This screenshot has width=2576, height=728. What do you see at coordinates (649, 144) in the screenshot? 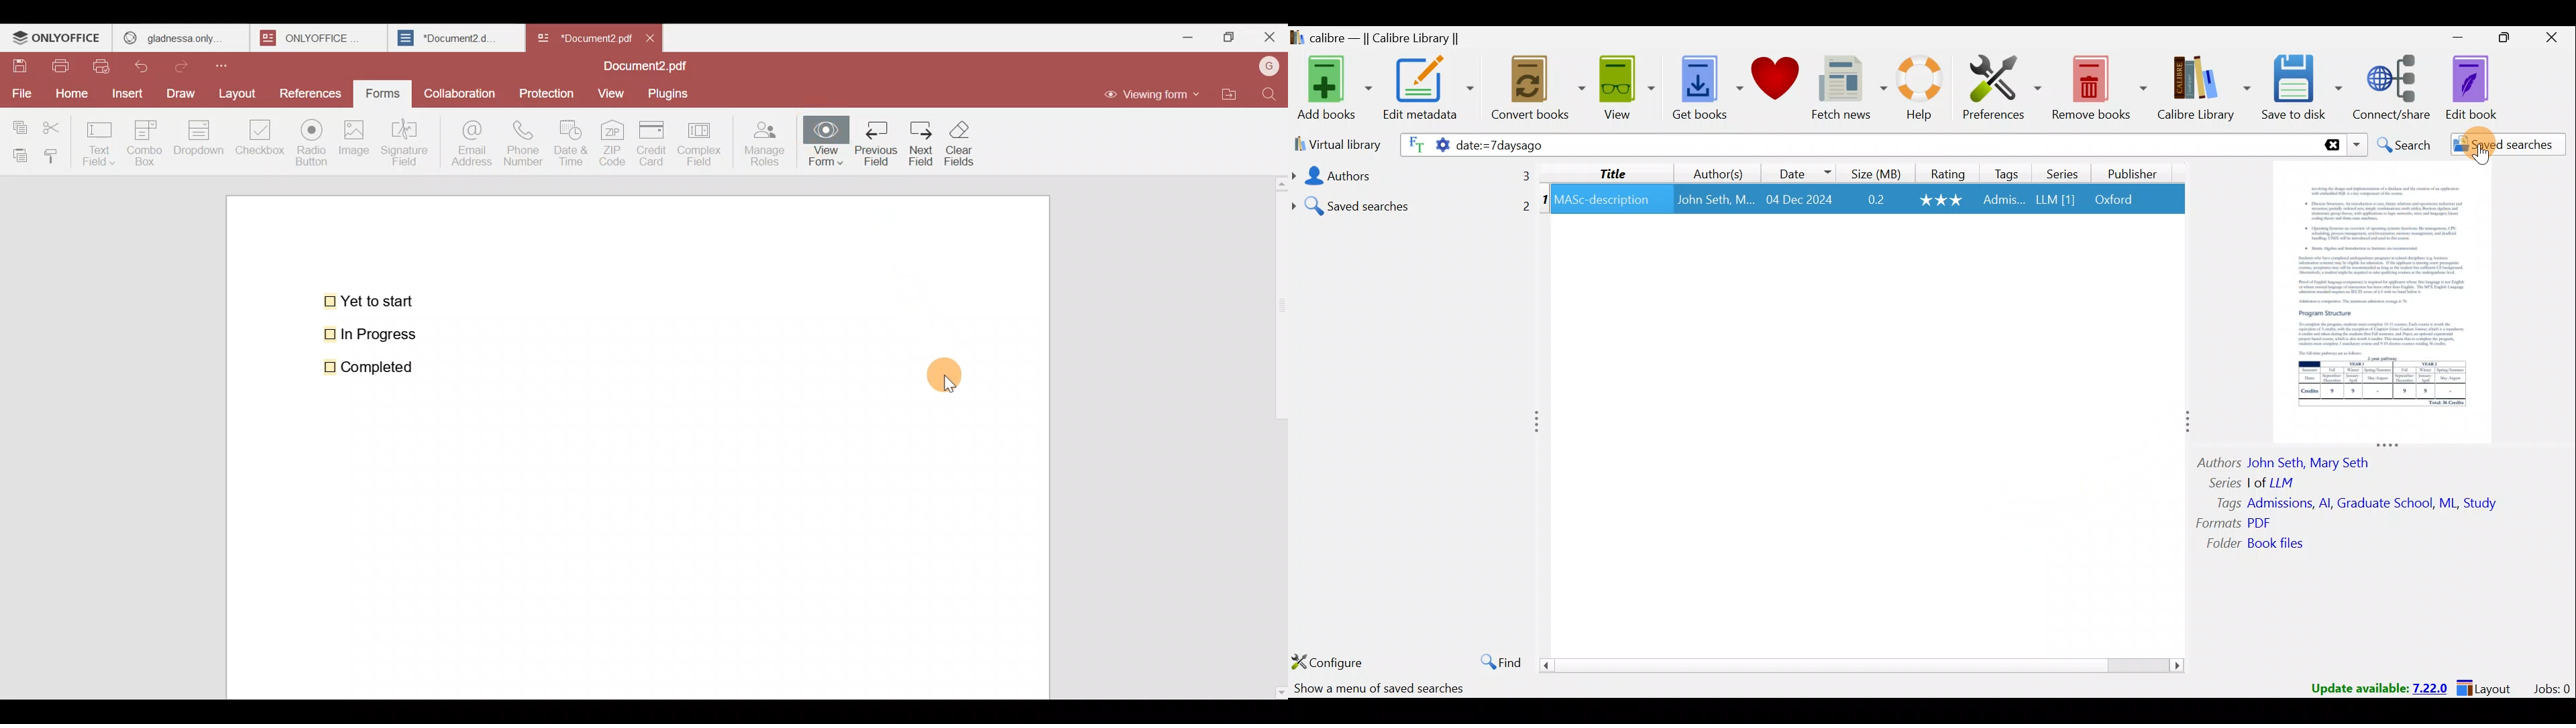
I see `Credit card` at bounding box center [649, 144].